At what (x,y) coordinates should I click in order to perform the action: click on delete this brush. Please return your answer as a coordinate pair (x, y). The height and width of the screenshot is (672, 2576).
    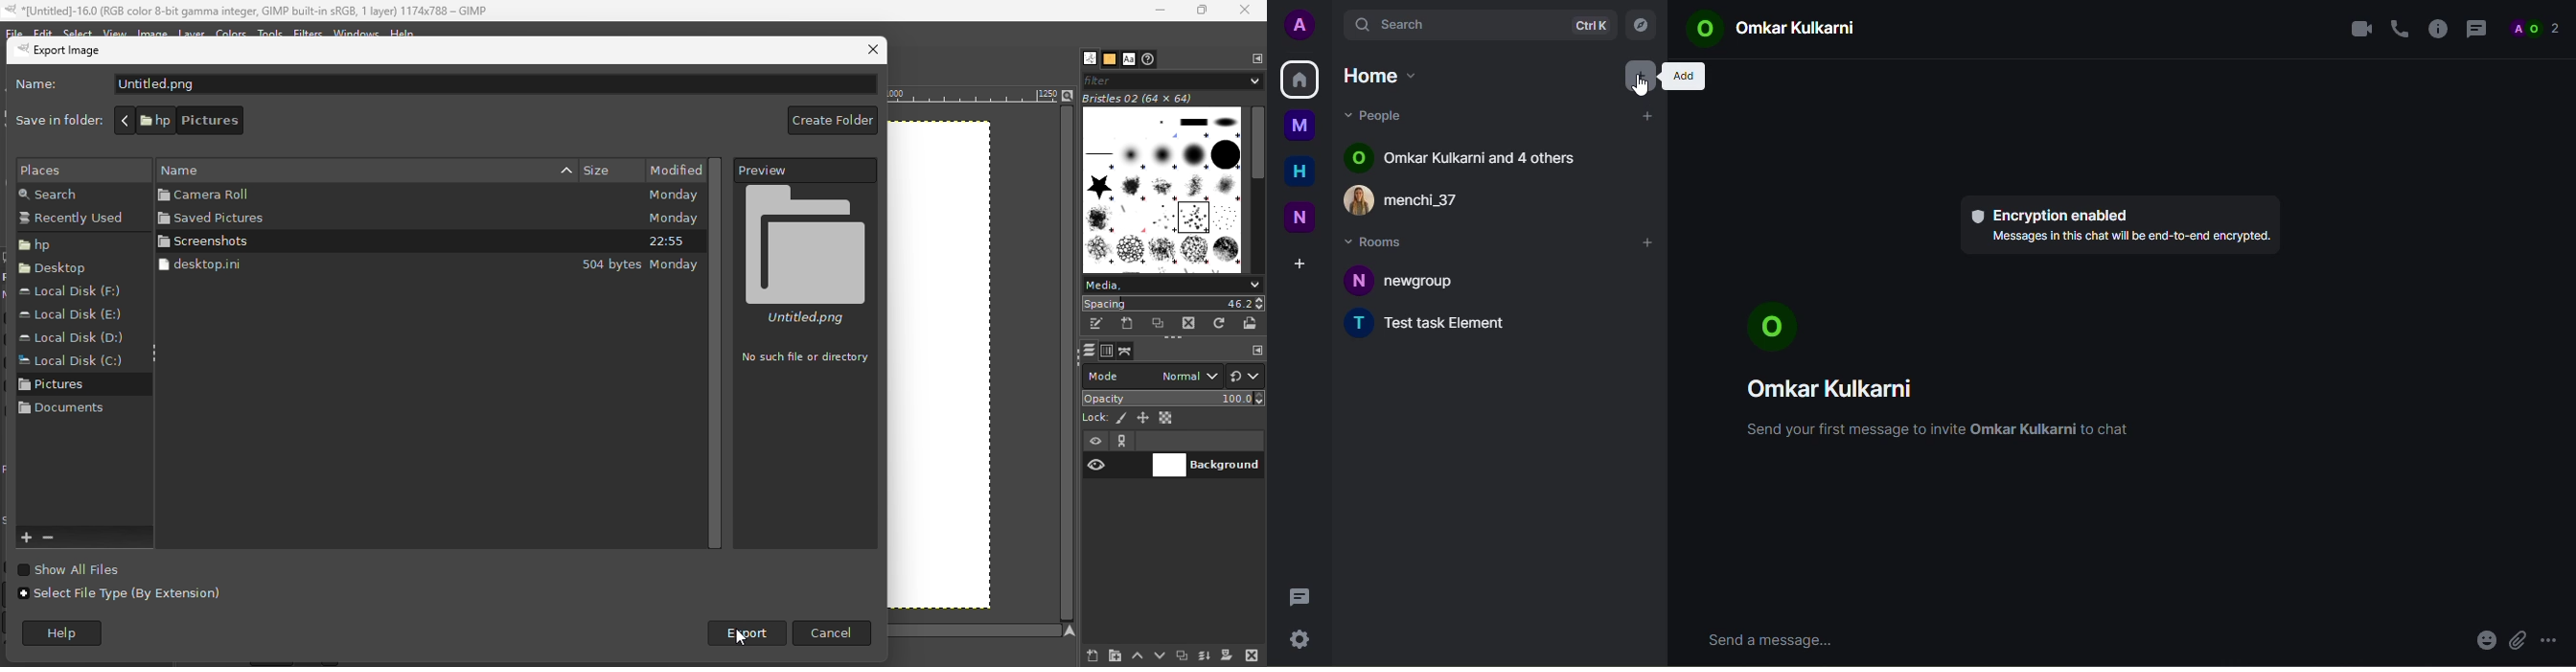
    Looking at the image, I should click on (1189, 323).